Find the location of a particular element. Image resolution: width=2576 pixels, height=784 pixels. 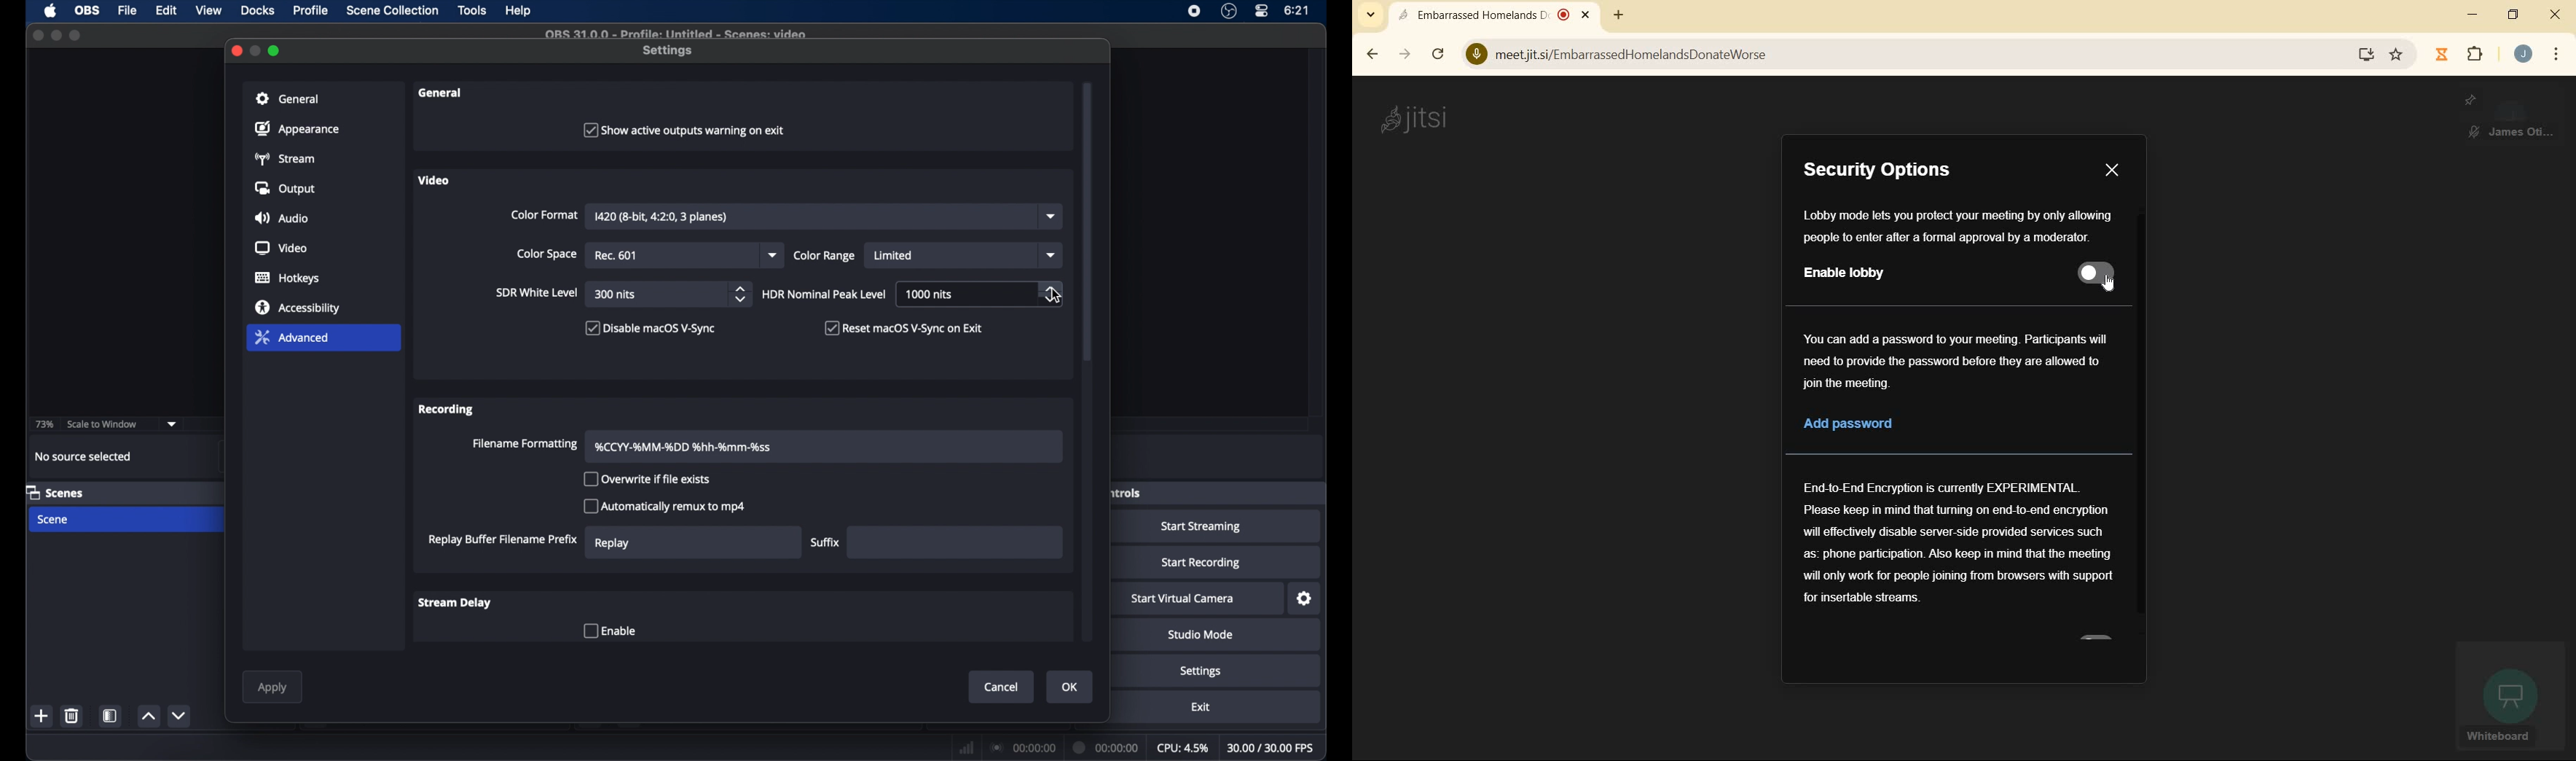

limited is located at coordinates (895, 256).